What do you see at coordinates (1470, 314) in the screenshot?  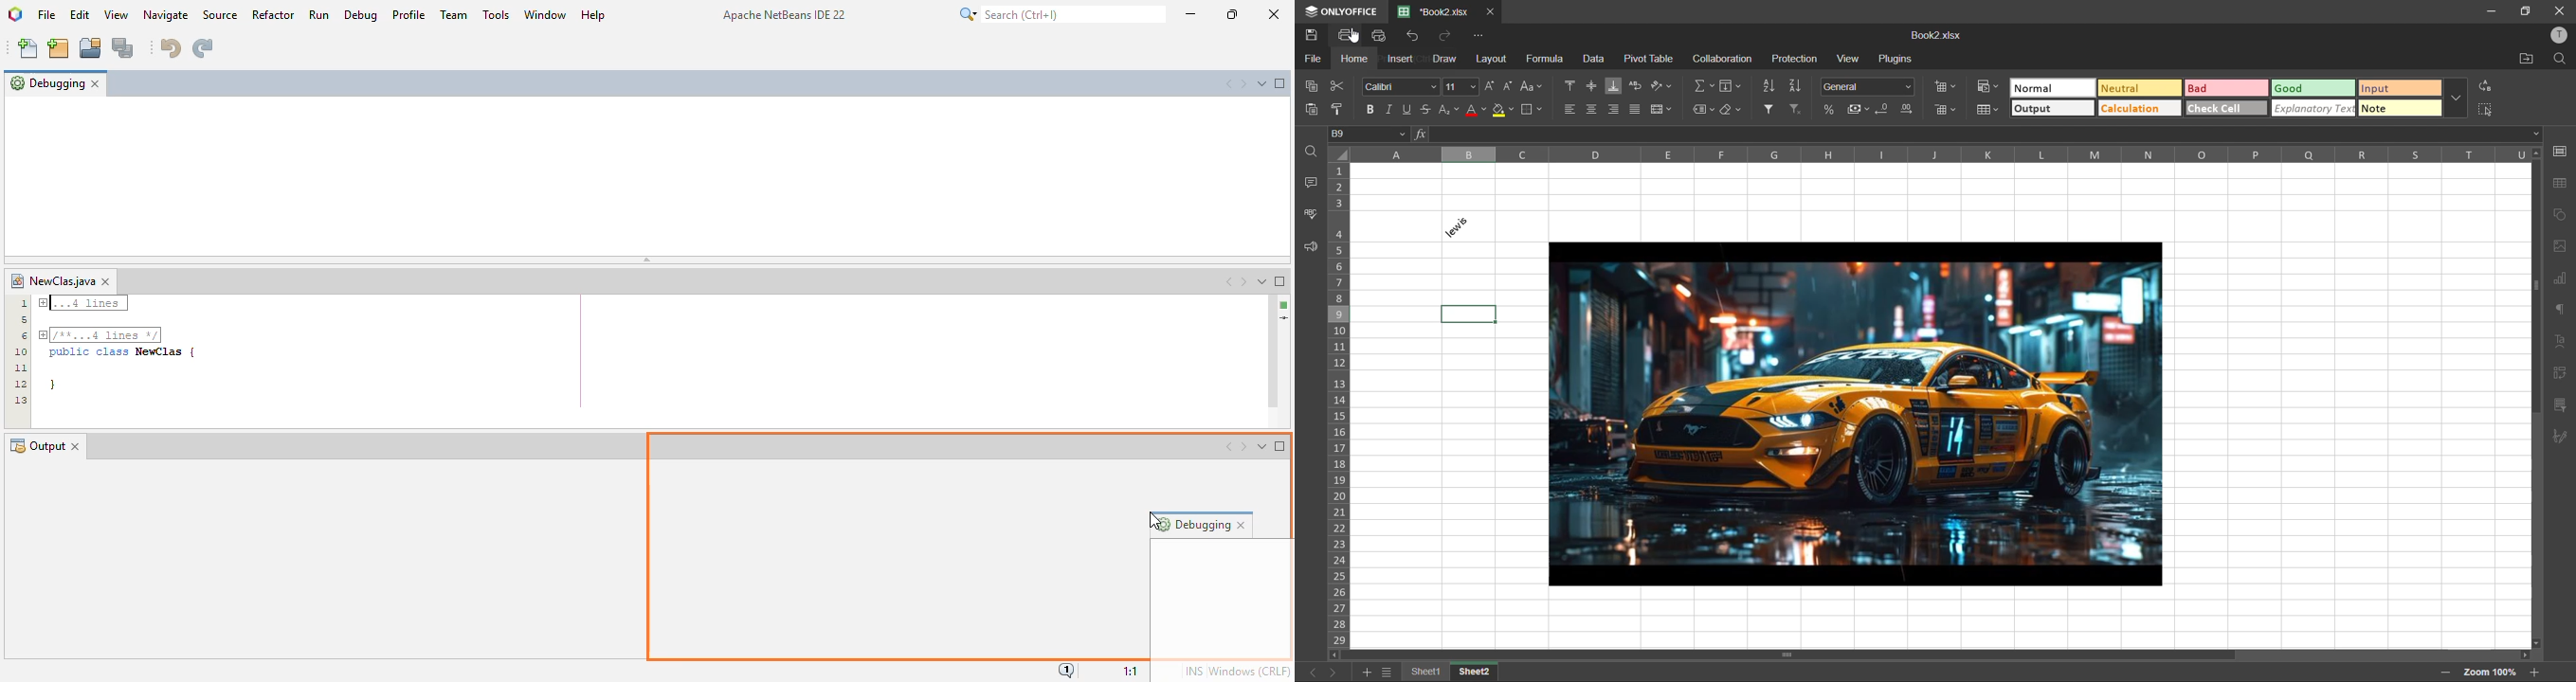 I see `selected box` at bounding box center [1470, 314].